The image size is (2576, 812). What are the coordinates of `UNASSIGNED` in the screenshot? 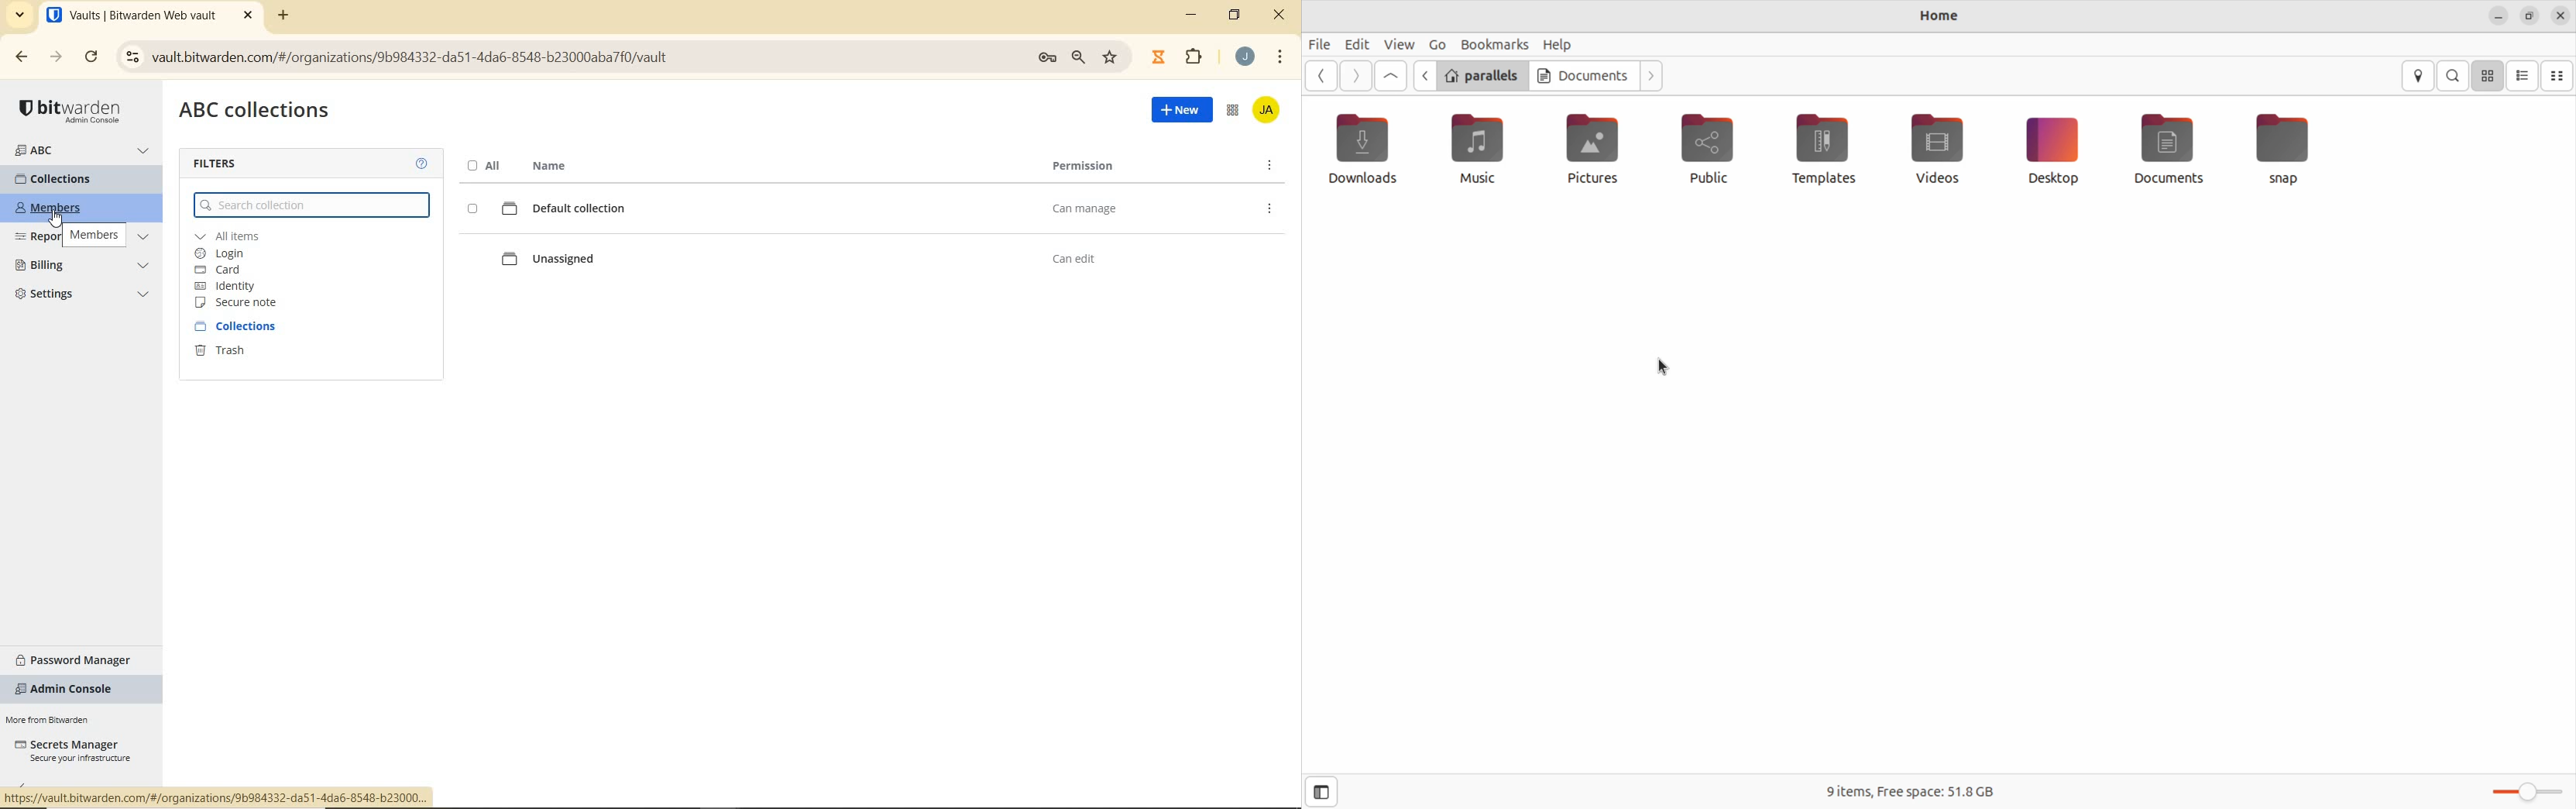 It's located at (824, 256).